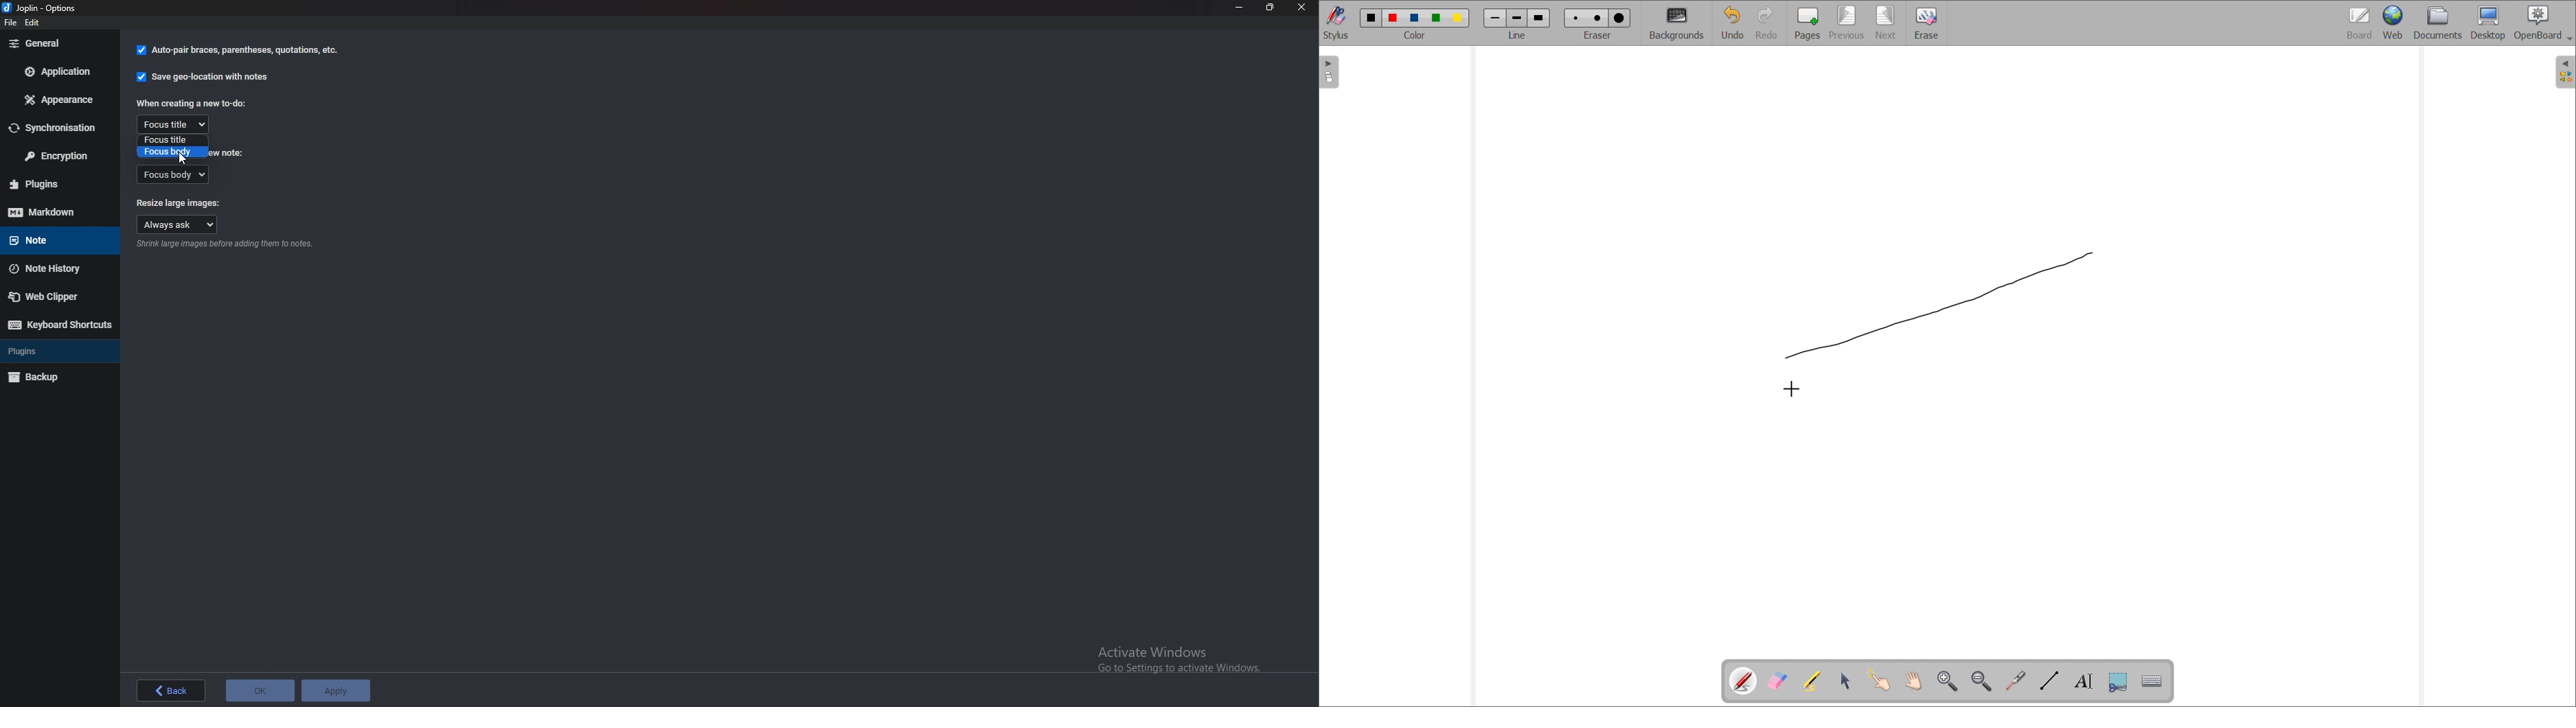 The image size is (2576, 728). I want to click on web, so click(2393, 23).